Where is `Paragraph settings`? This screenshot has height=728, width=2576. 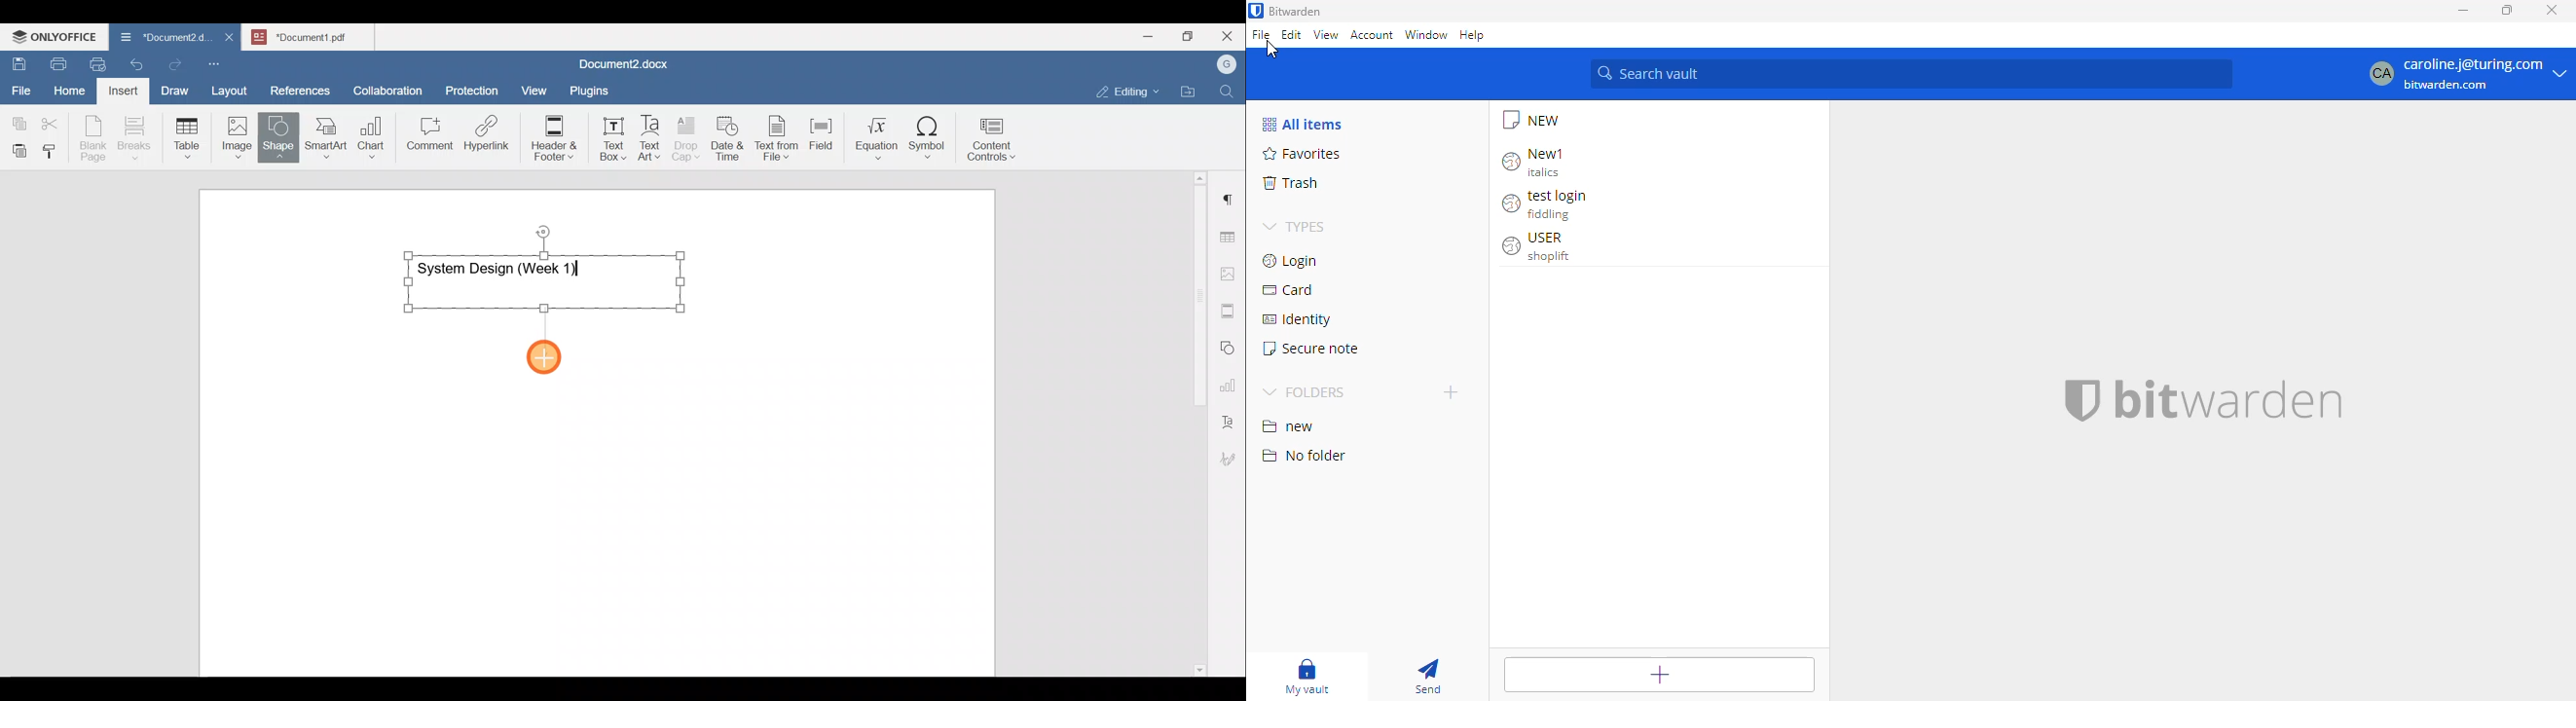
Paragraph settings is located at coordinates (1229, 194).